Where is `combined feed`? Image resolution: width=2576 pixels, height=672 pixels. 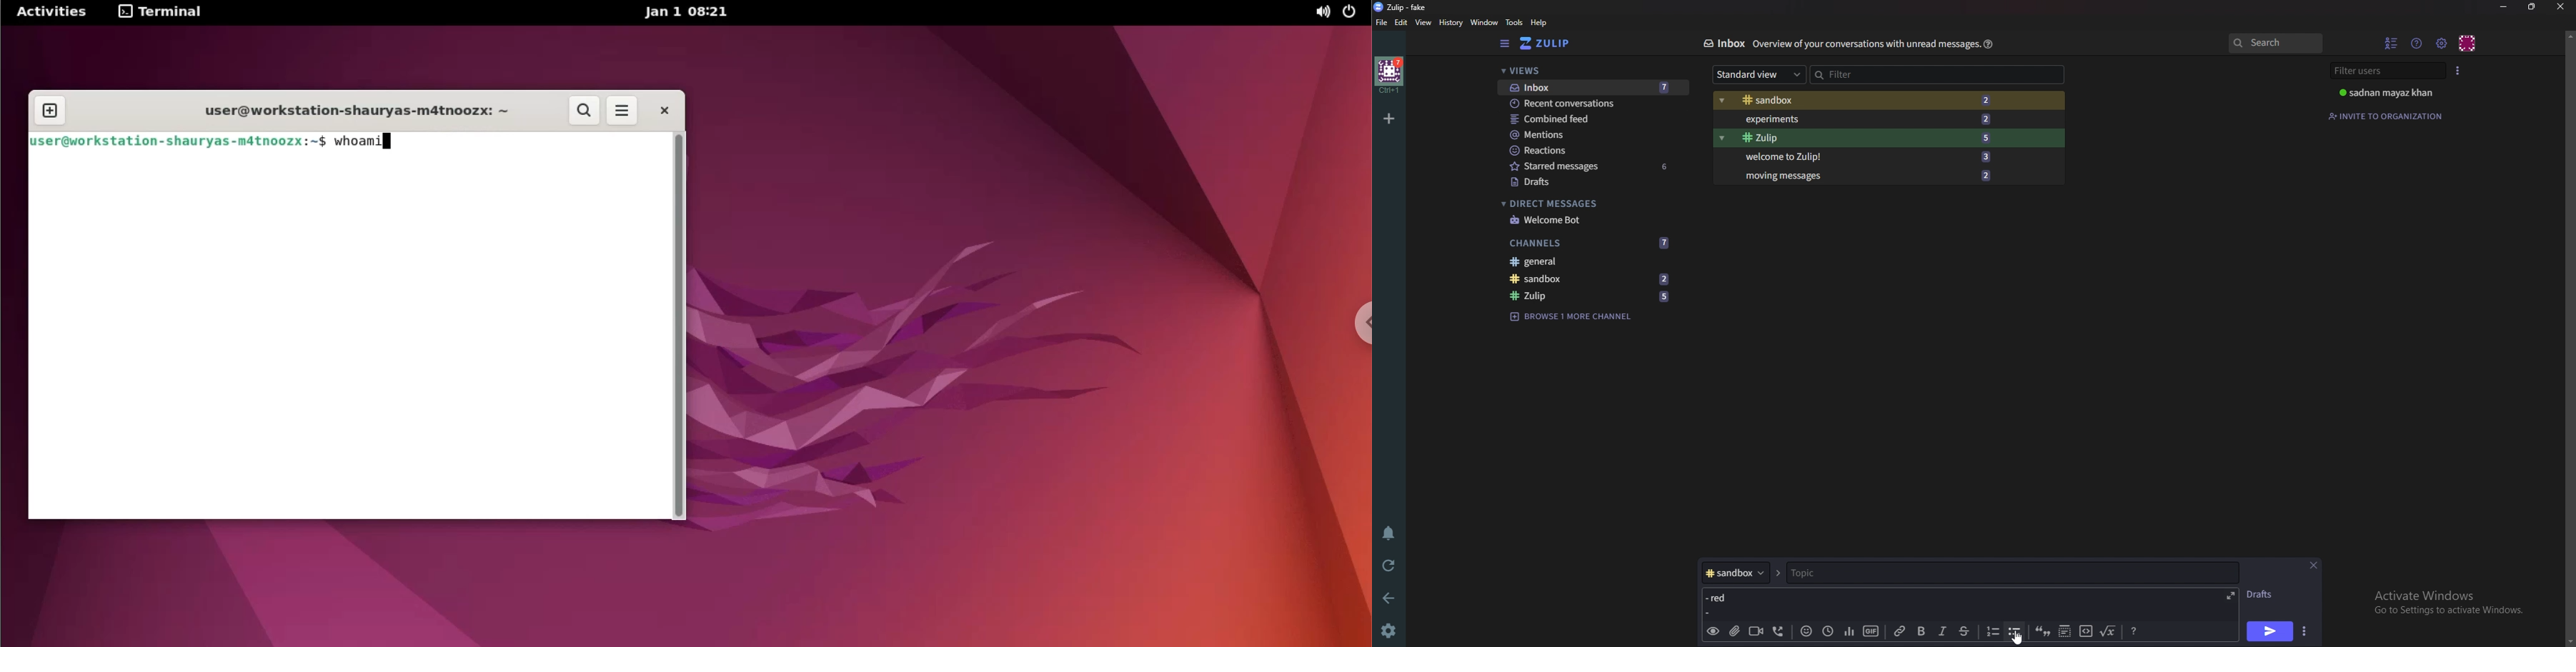 combined feed is located at coordinates (1593, 119).